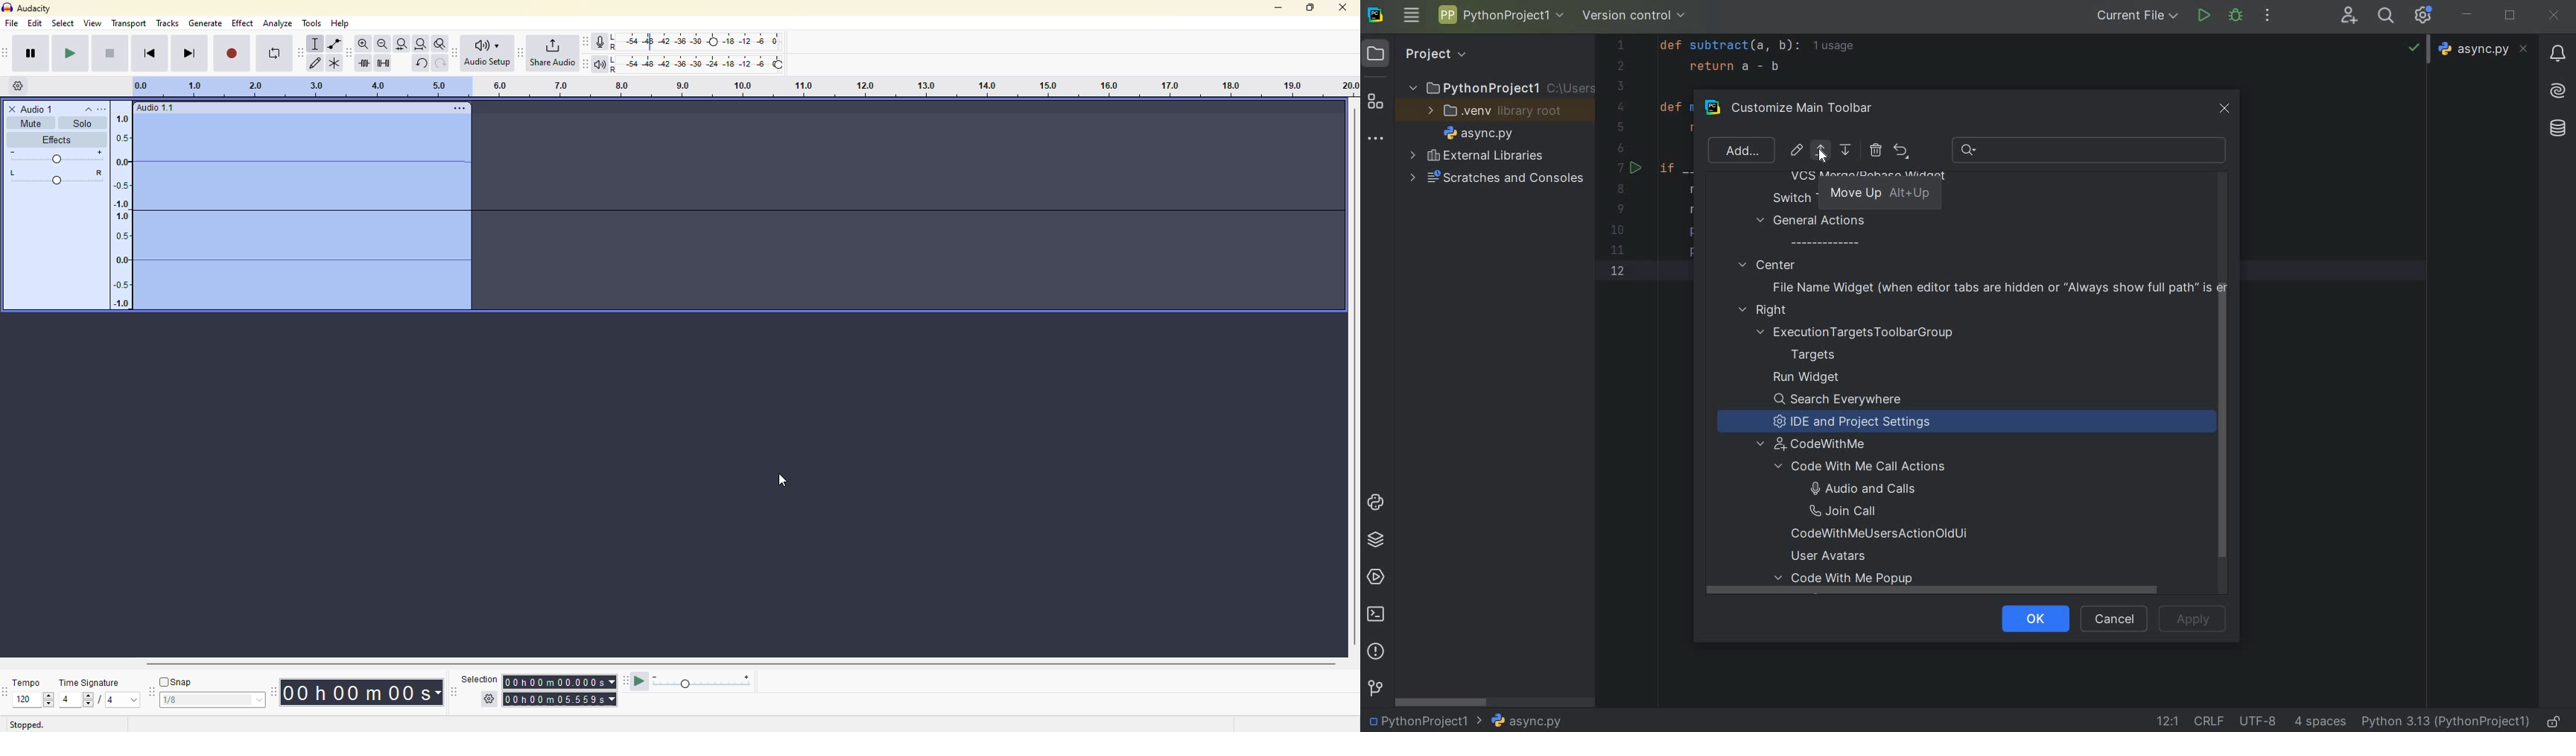  What do you see at coordinates (459, 107) in the screenshot?
I see `more` at bounding box center [459, 107].